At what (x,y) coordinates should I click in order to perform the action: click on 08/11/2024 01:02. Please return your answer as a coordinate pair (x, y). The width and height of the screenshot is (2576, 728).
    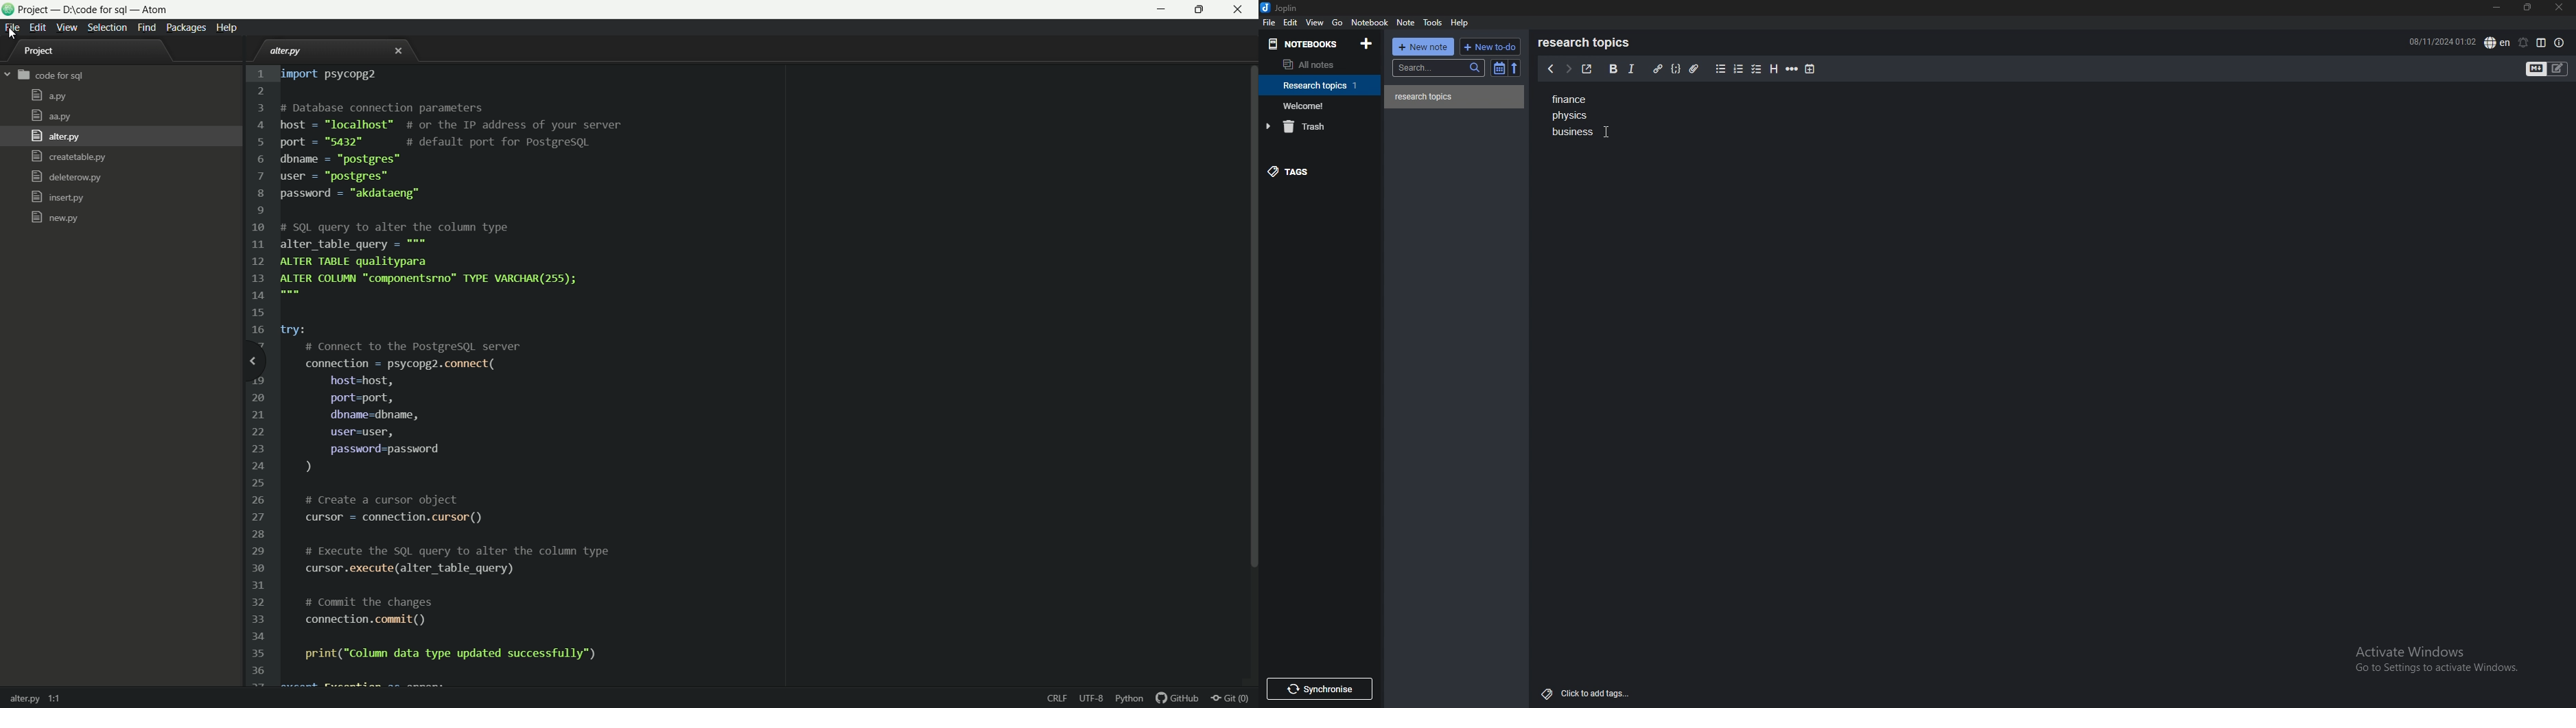
    Looking at the image, I should click on (2442, 41).